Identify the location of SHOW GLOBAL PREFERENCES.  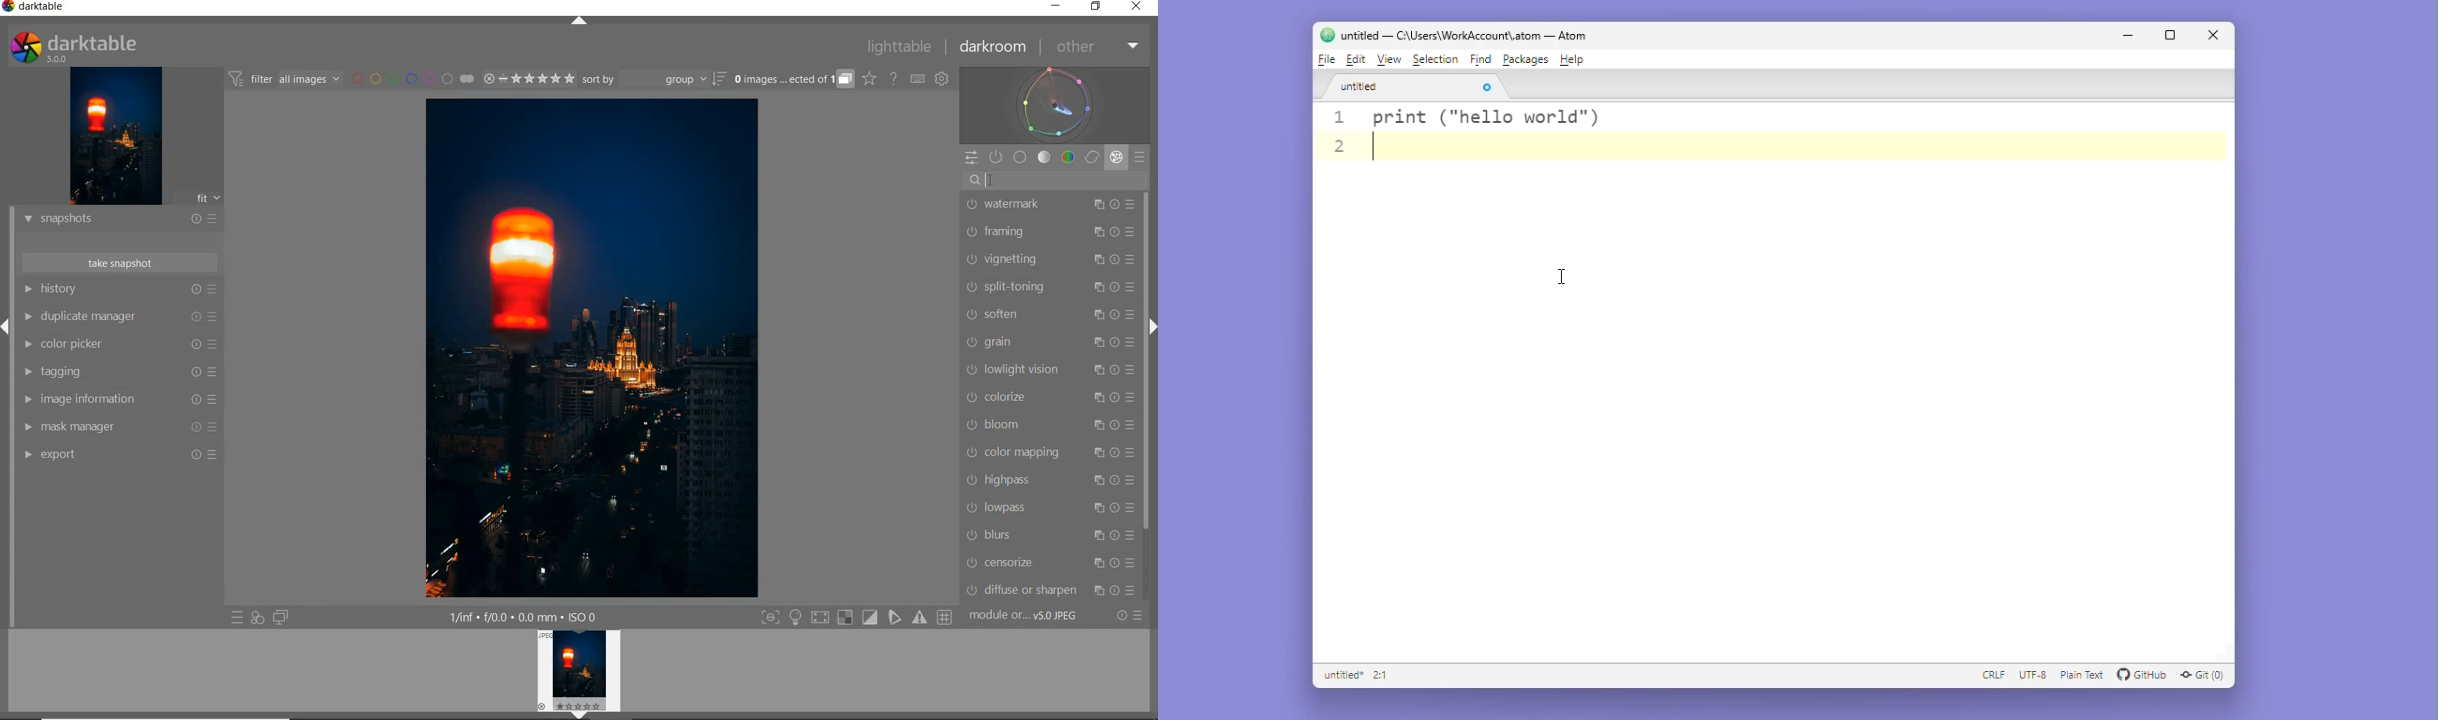
(943, 79).